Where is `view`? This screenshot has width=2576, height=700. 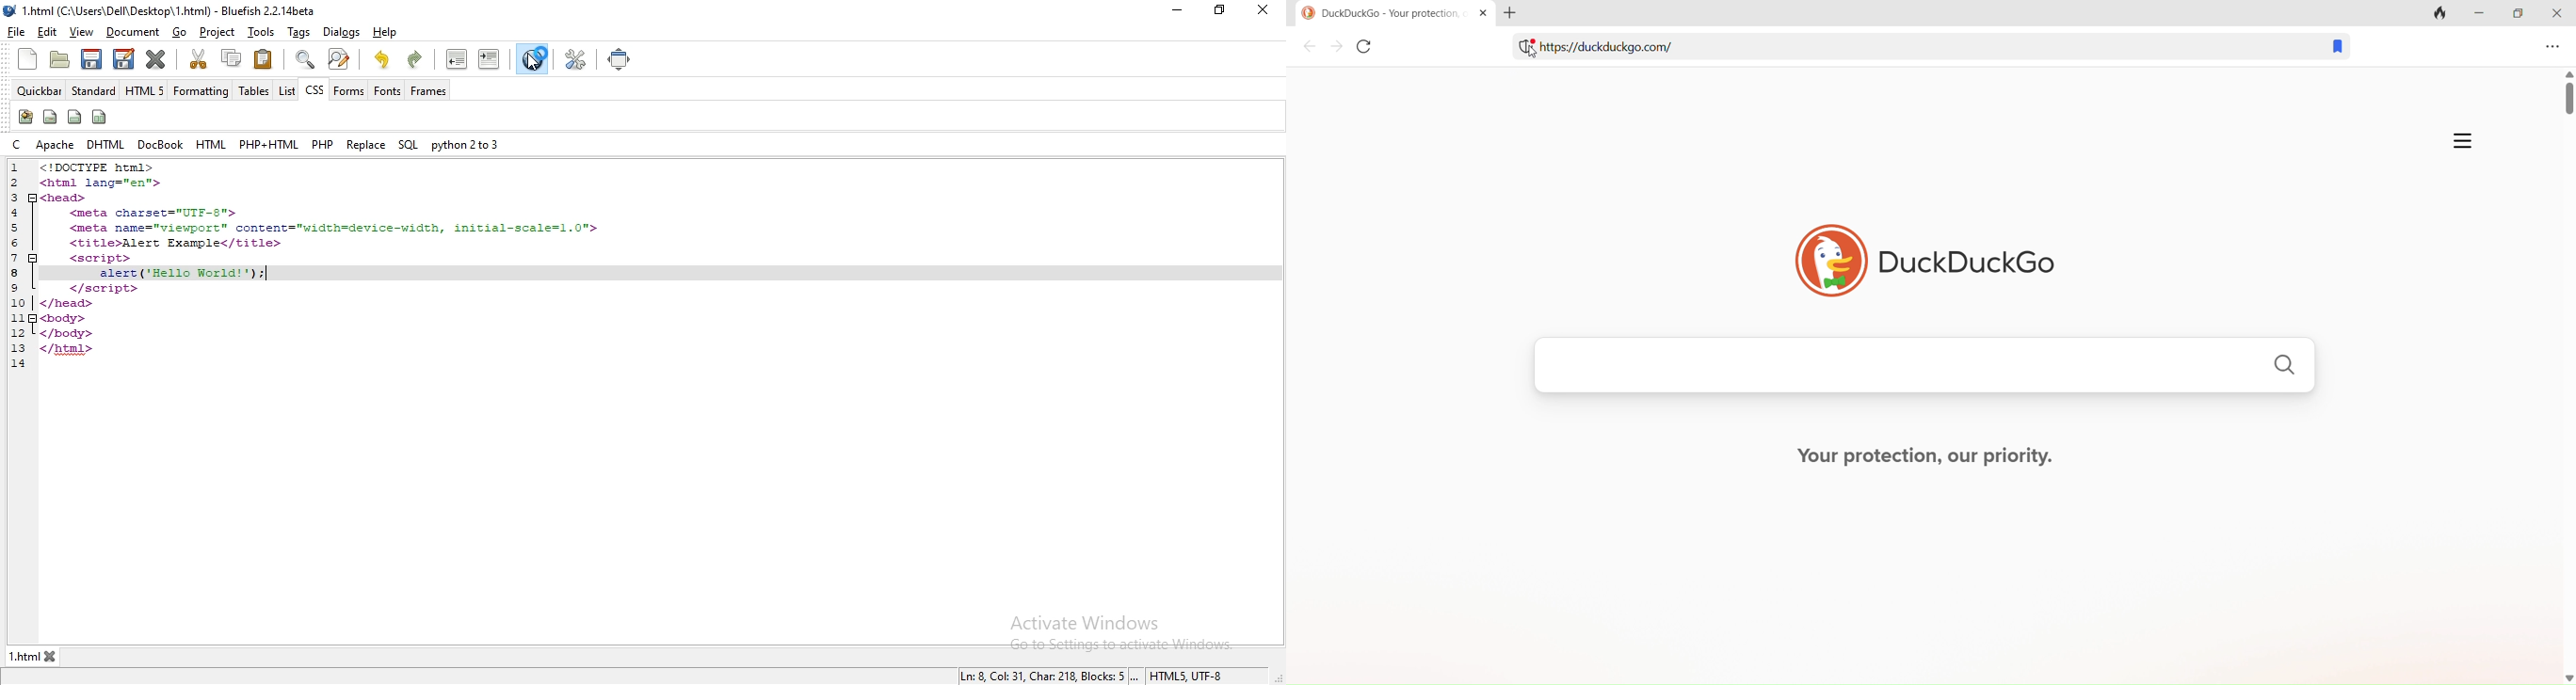 view is located at coordinates (80, 32).